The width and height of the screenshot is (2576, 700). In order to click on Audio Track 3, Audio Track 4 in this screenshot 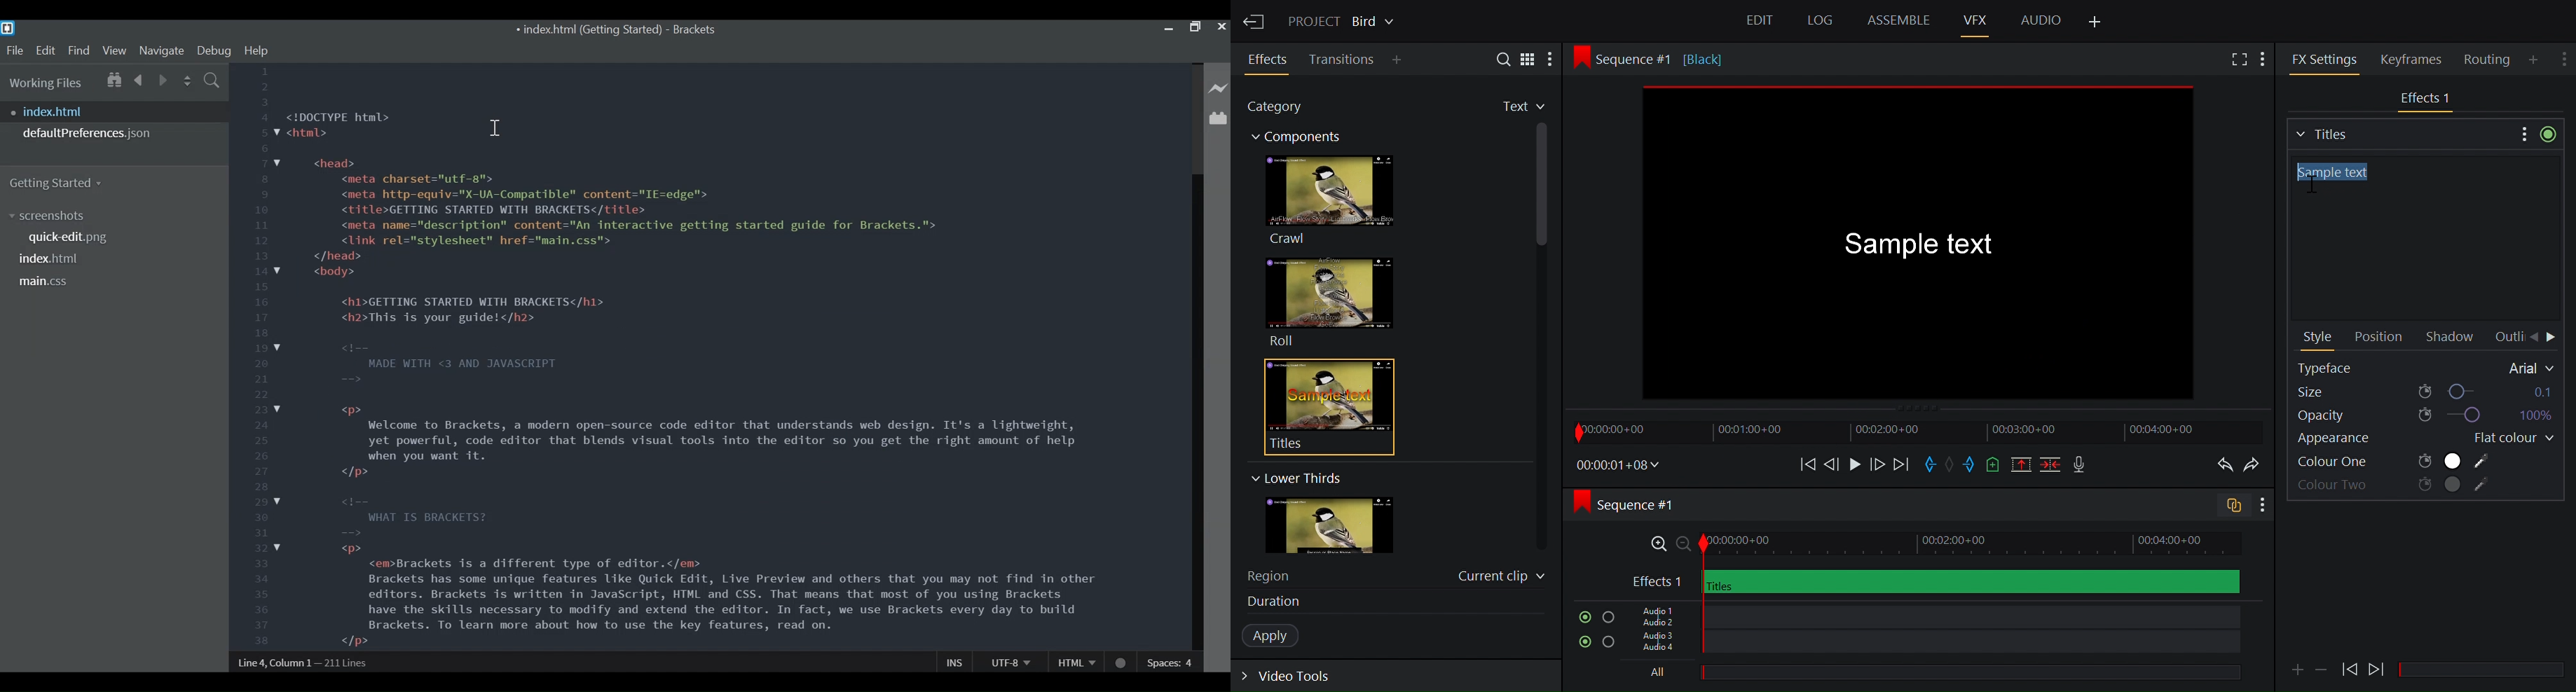, I will do `click(1933, 645)`.